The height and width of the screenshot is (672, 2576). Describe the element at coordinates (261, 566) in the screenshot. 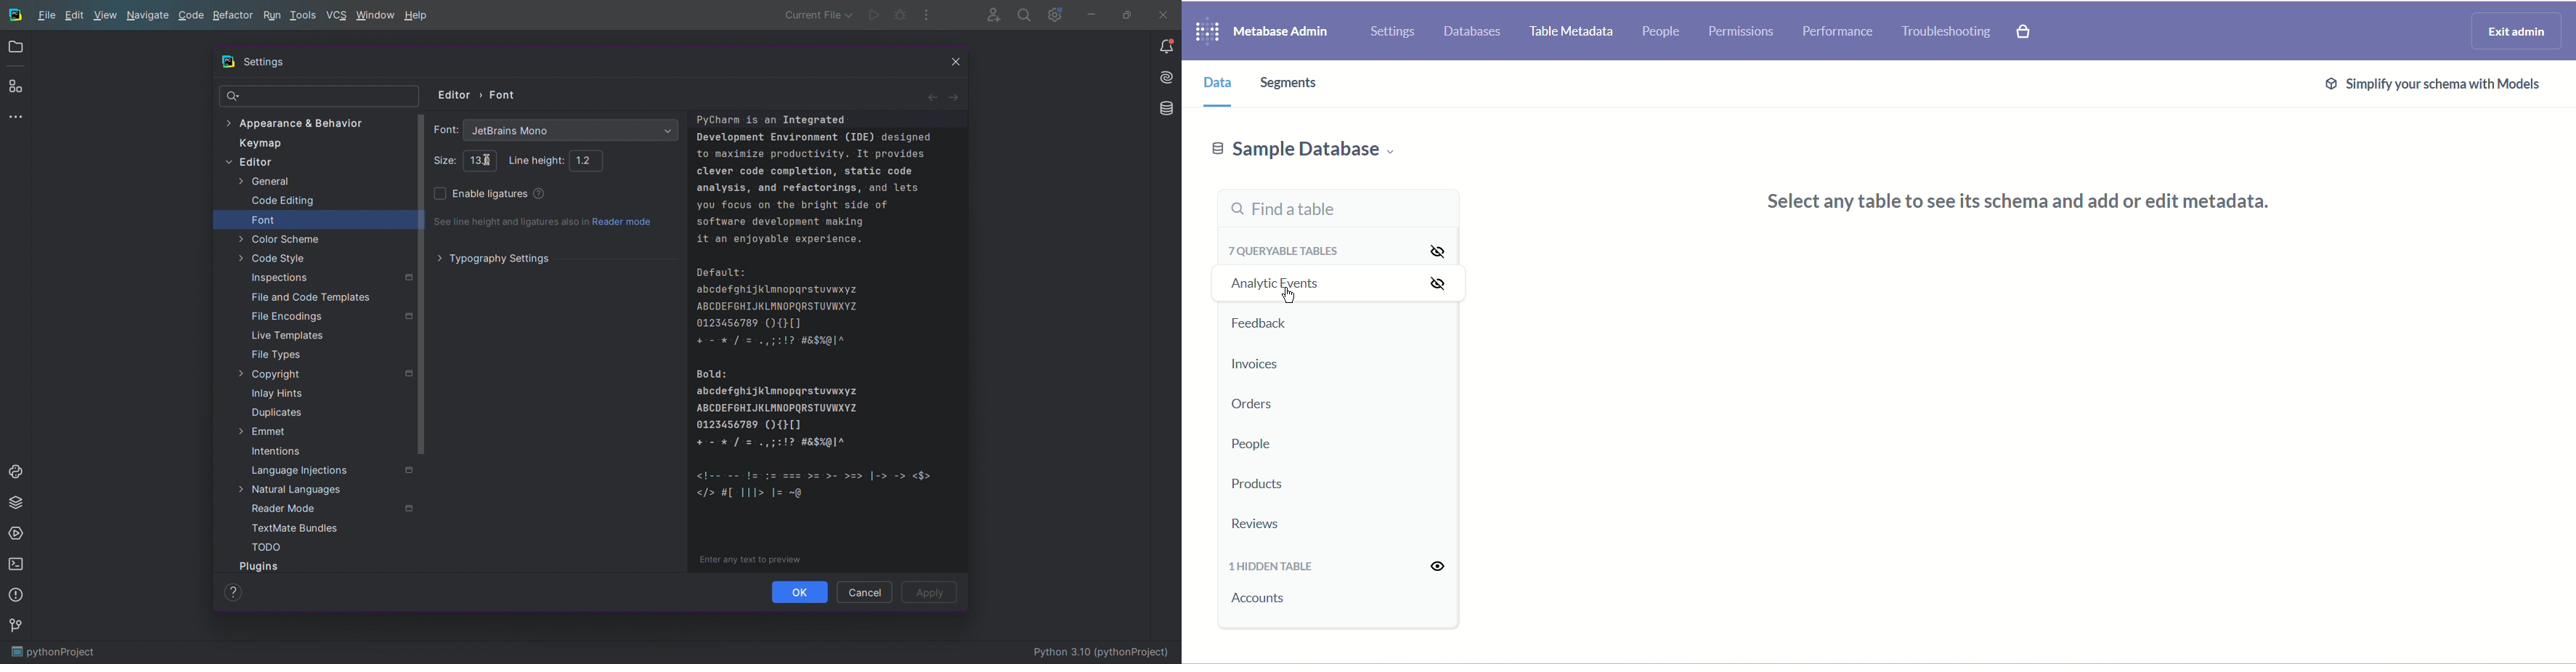

I see `Plugins` at that location.